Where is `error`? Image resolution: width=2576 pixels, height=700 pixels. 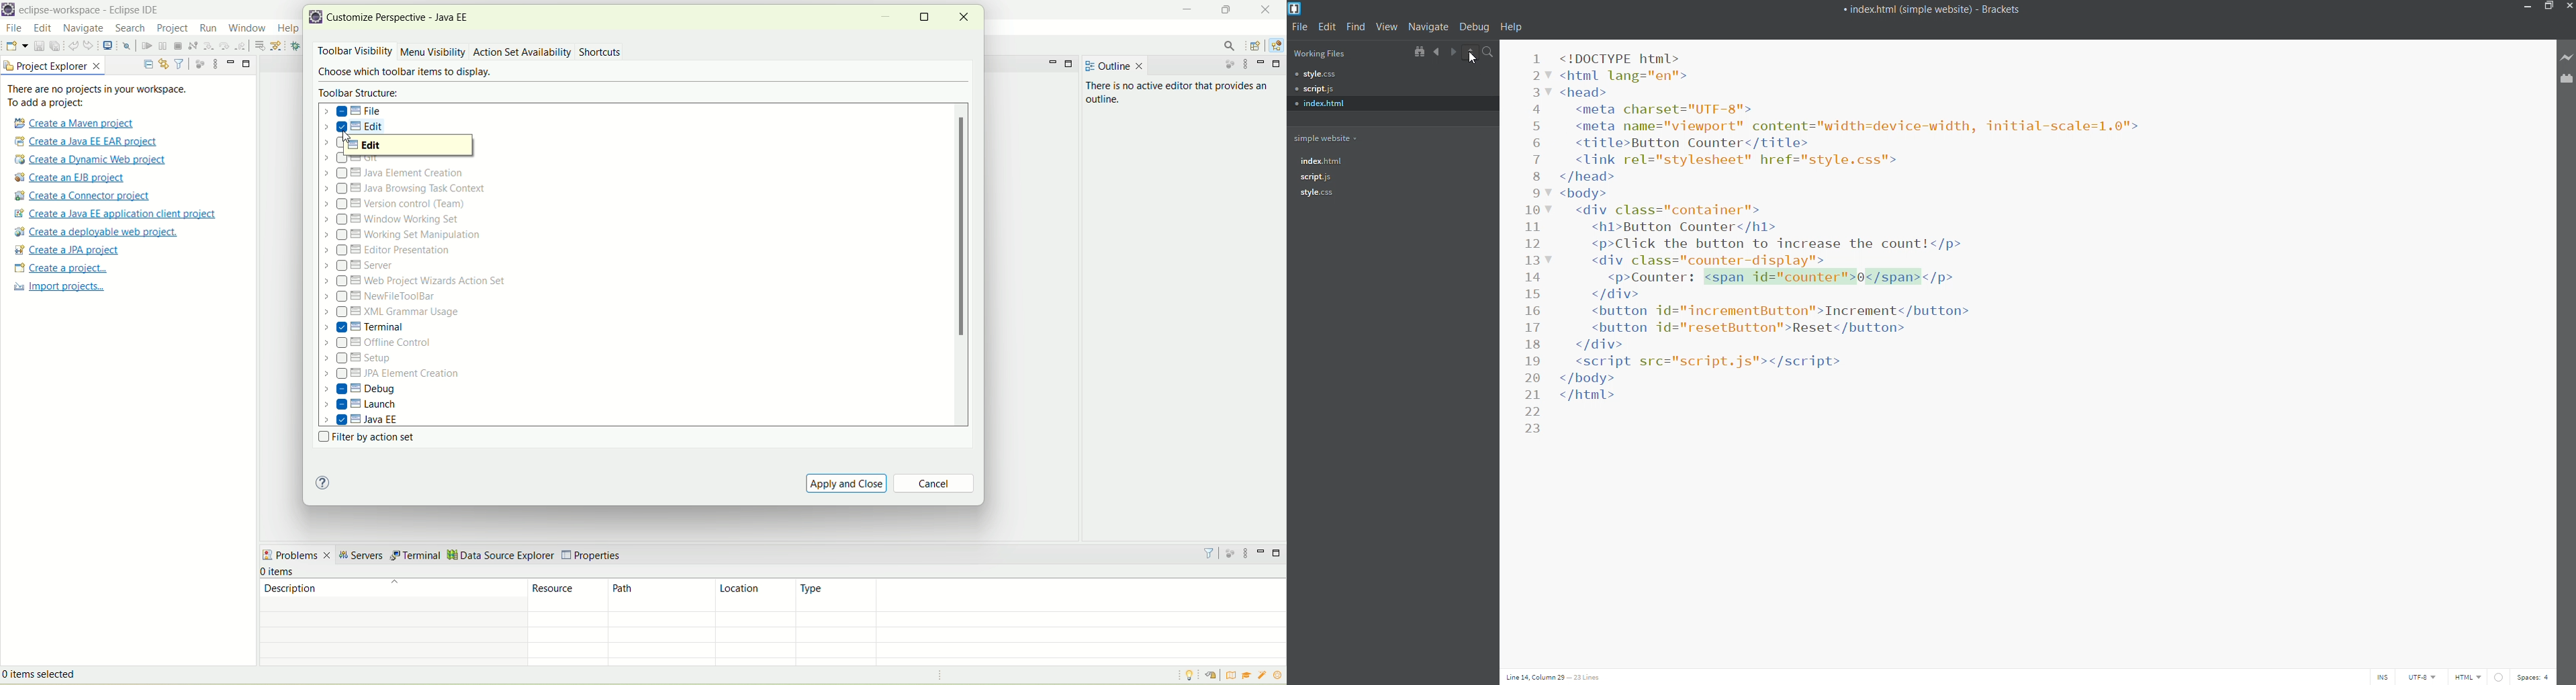 error is located at coordinates (2501, 677).